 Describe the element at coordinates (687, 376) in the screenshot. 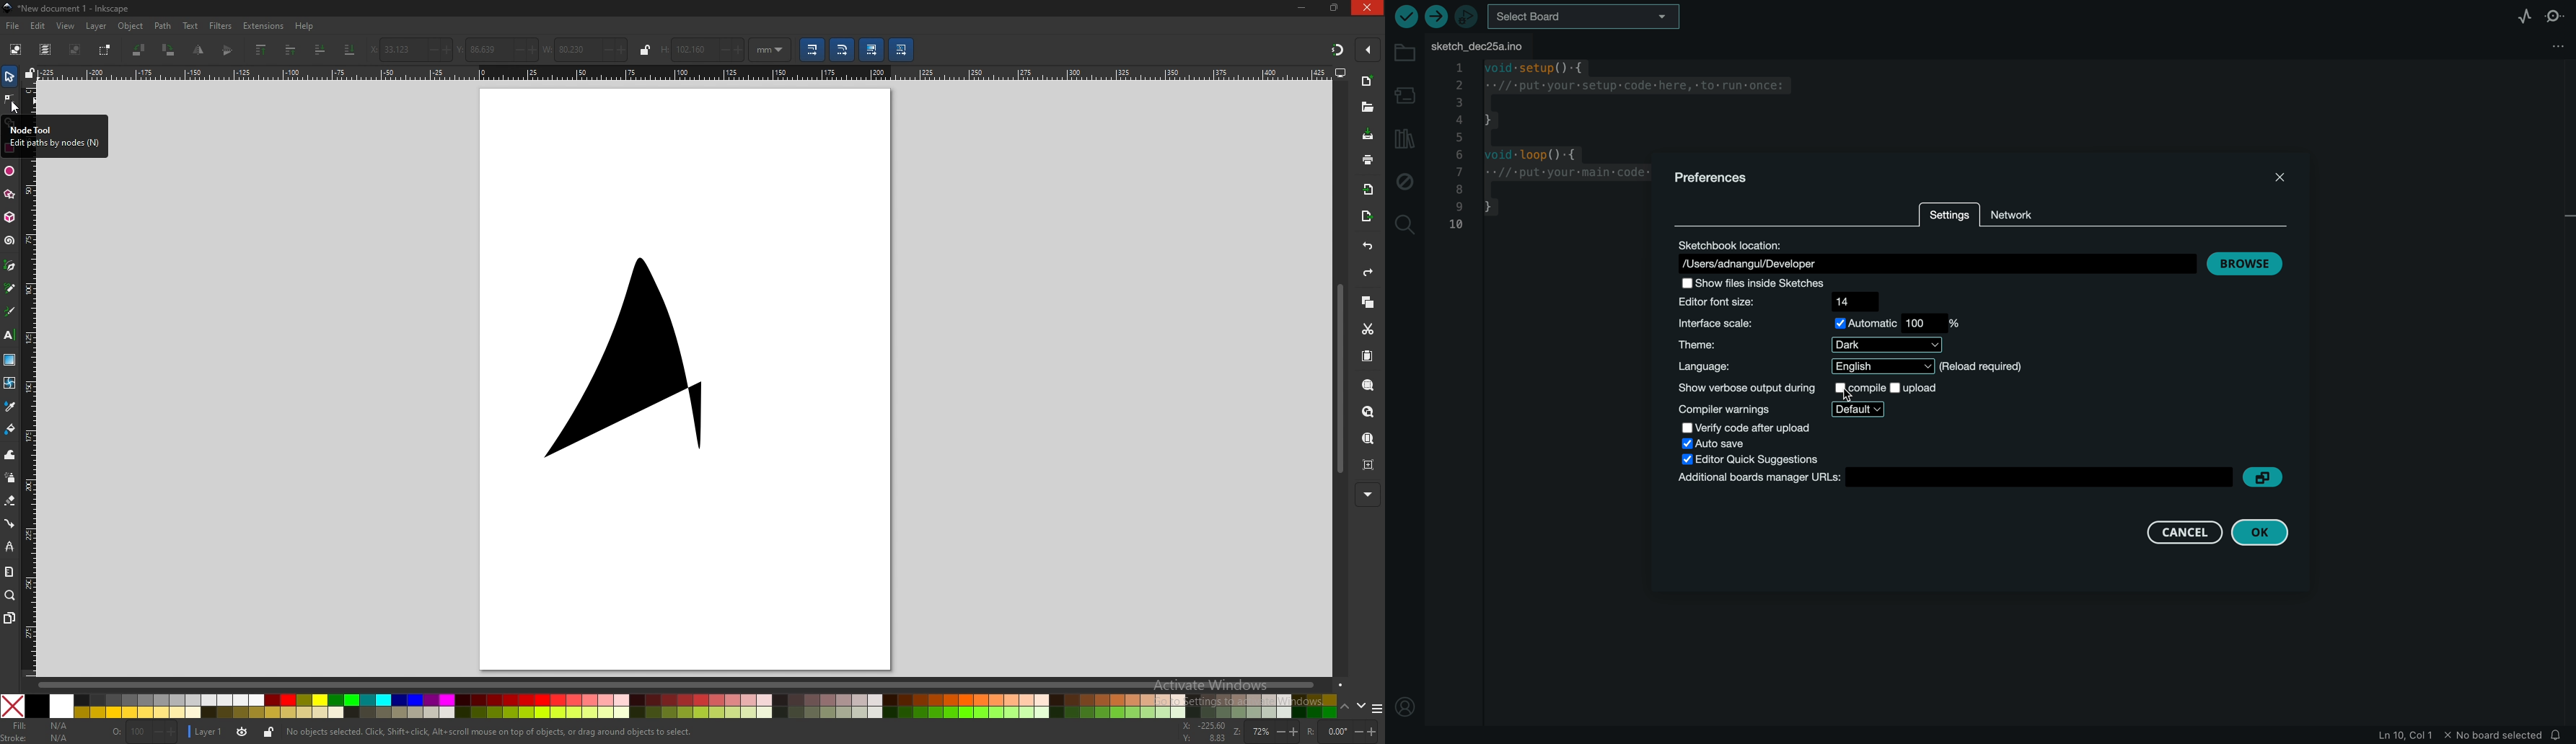

I see `page` at that location.